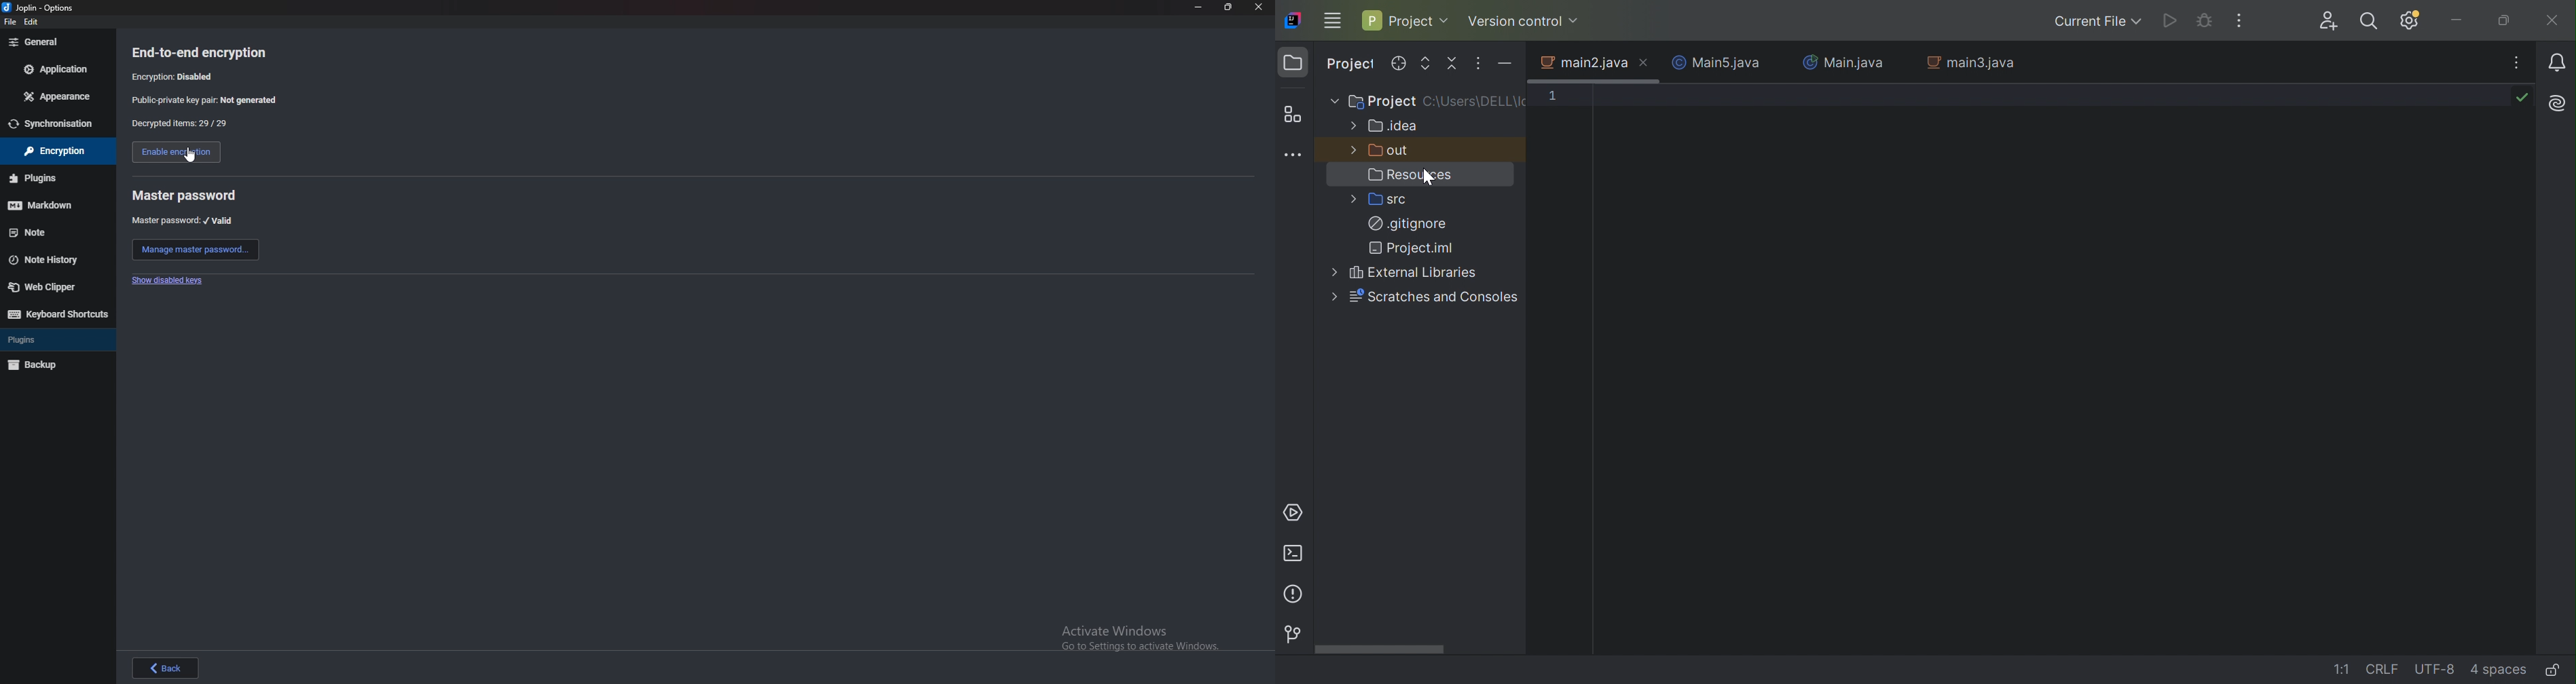 Image resolution: width=2576 pixels, height=700 pixels. Describe the element at coordinates (37, 367) in the screenshot. I see `` at that location.